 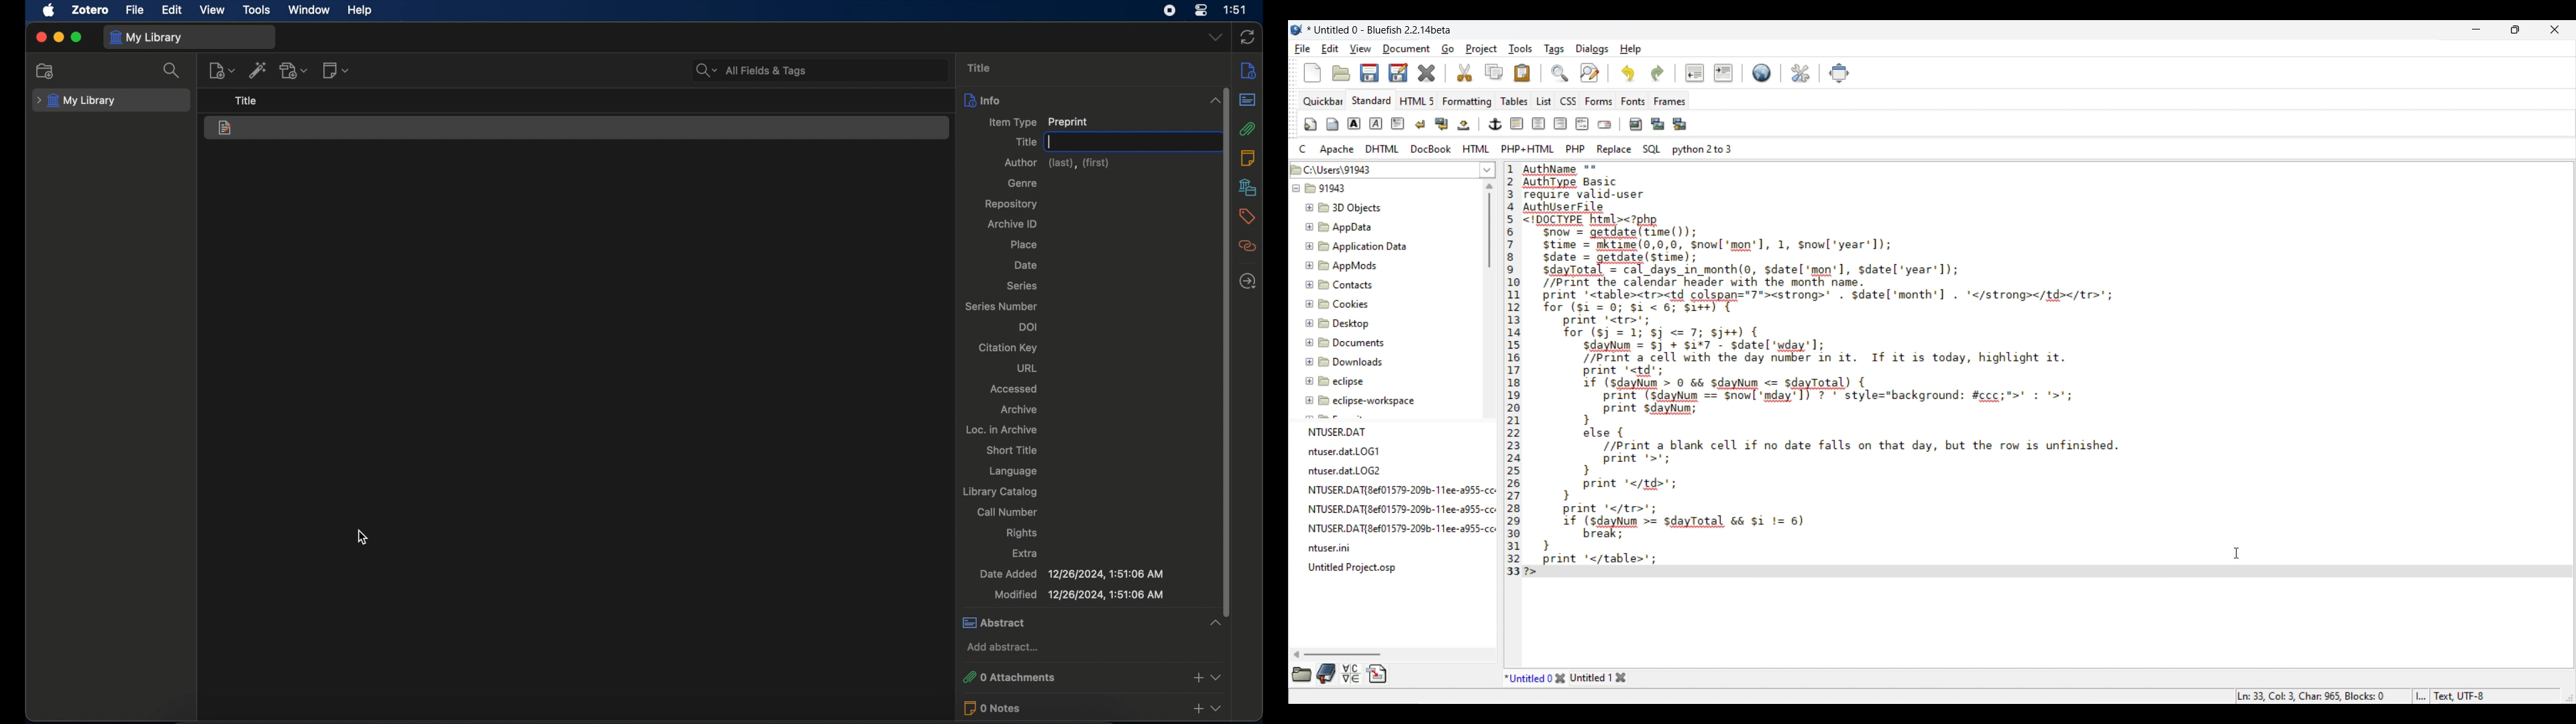 I want to click on file, so click(x=136, y=9).